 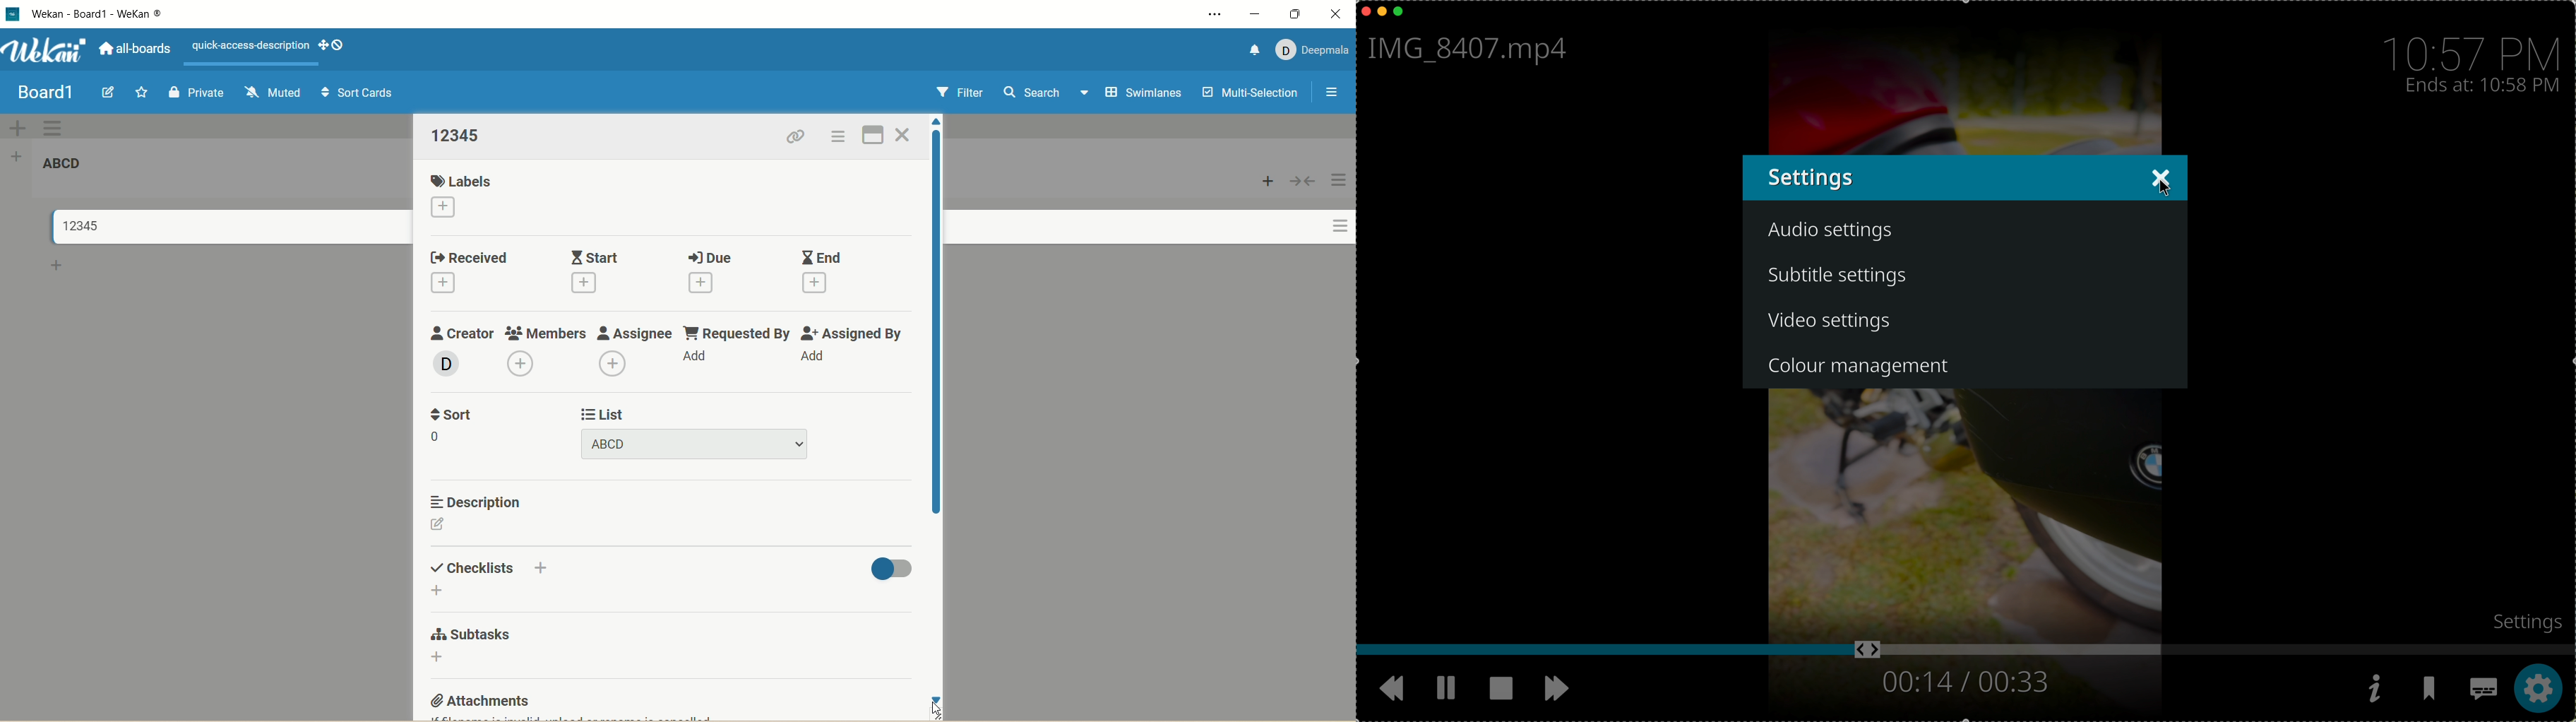 I want to click on collapse, so click(x=1301, y=182).